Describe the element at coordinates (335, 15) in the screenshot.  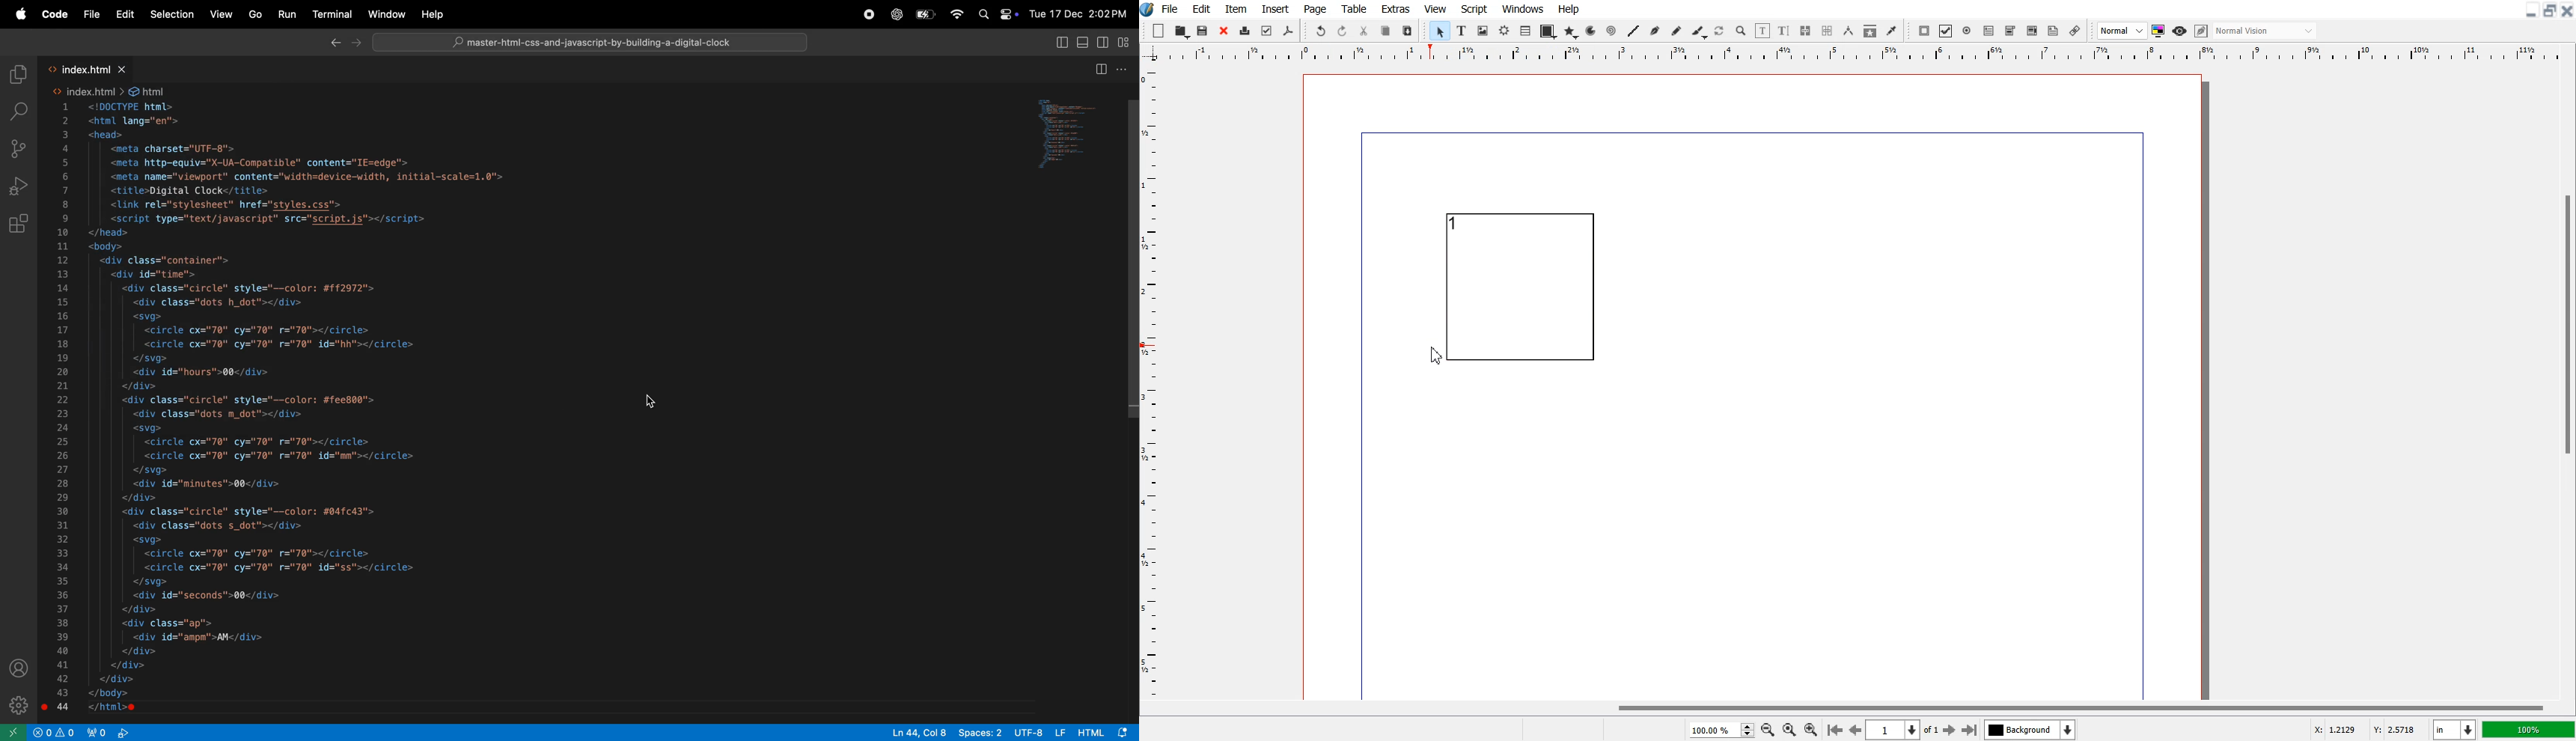
I see `terminal` at that location.